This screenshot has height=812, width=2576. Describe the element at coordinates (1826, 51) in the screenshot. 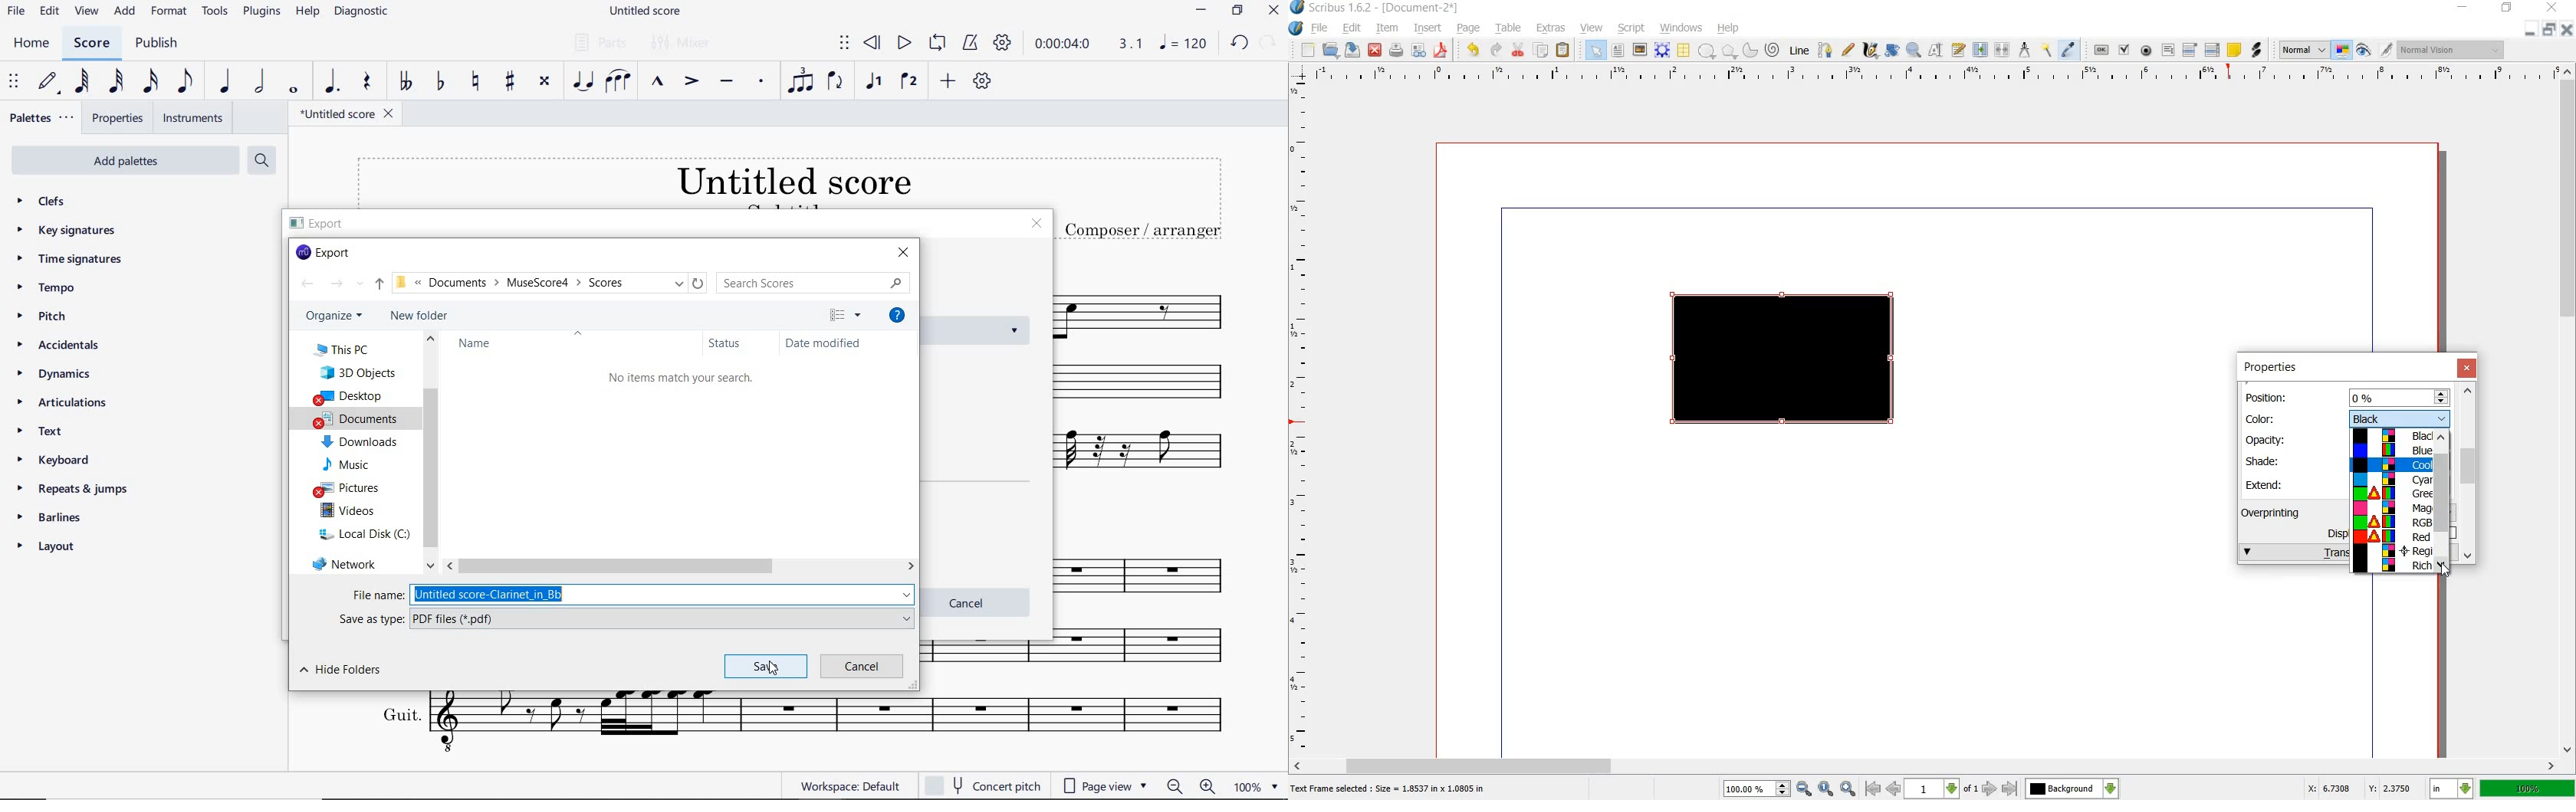

I see `bezier curve` at that location.